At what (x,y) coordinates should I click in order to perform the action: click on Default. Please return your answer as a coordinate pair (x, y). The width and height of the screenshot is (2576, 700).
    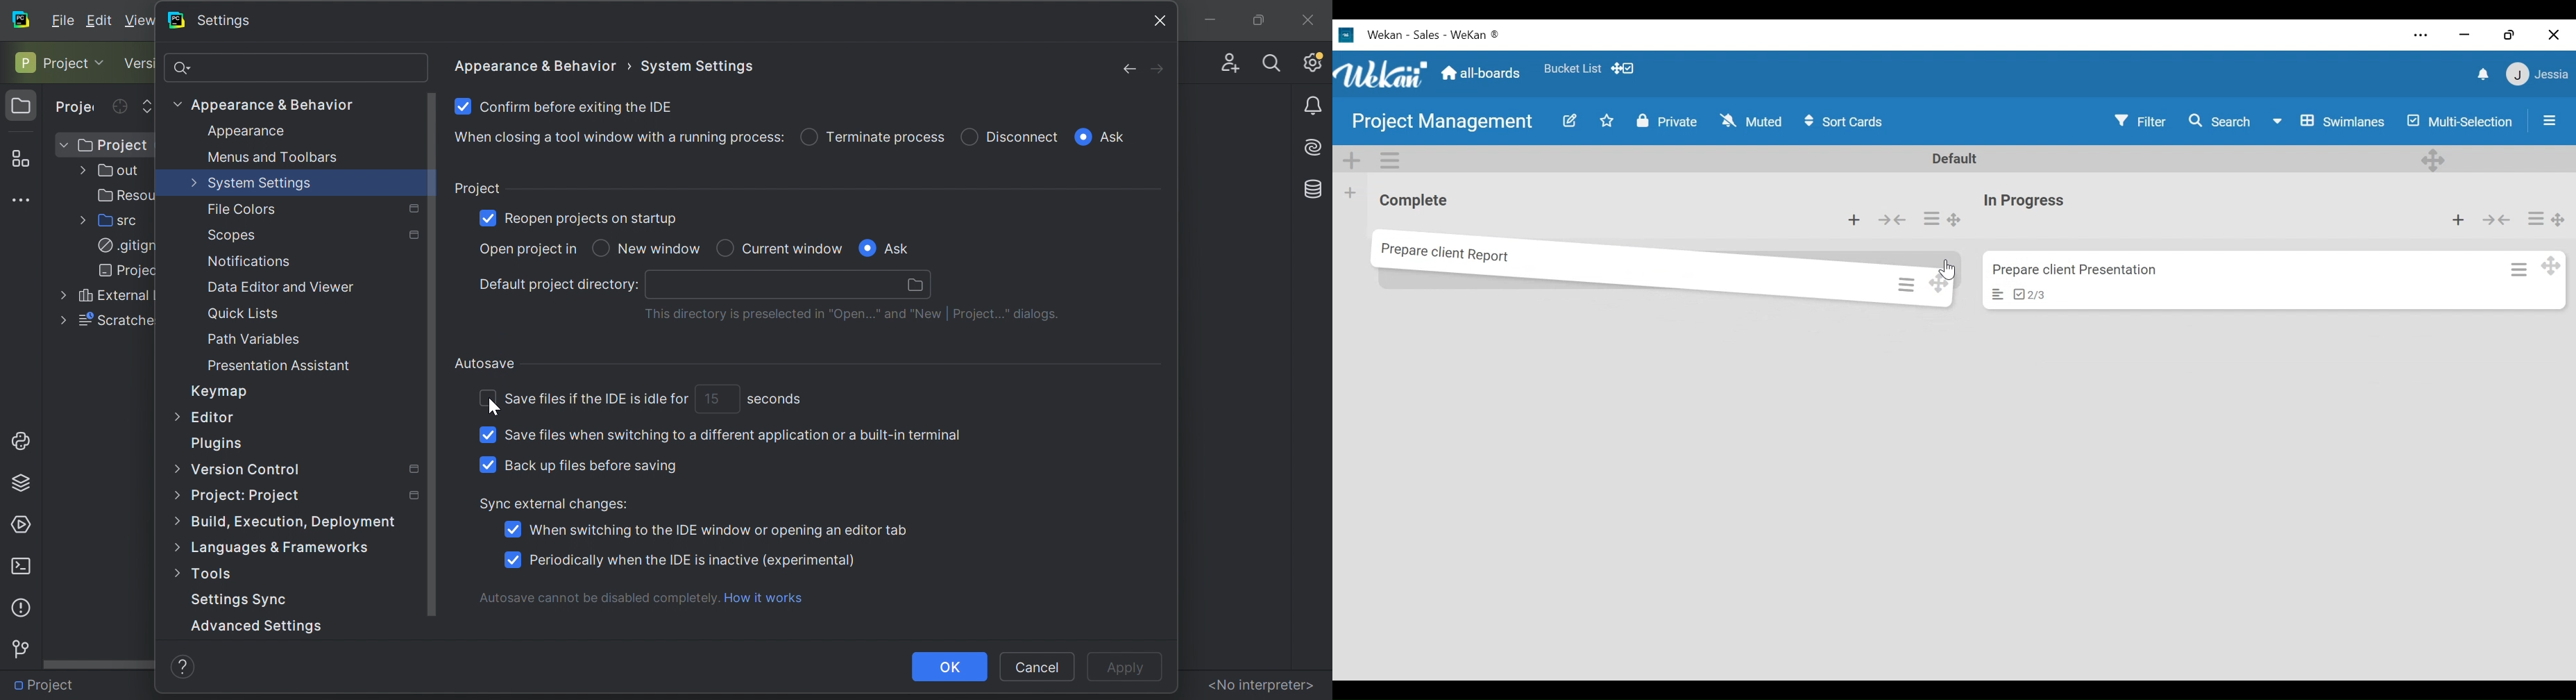
    Looking at the image, I should click on (1957, 159).